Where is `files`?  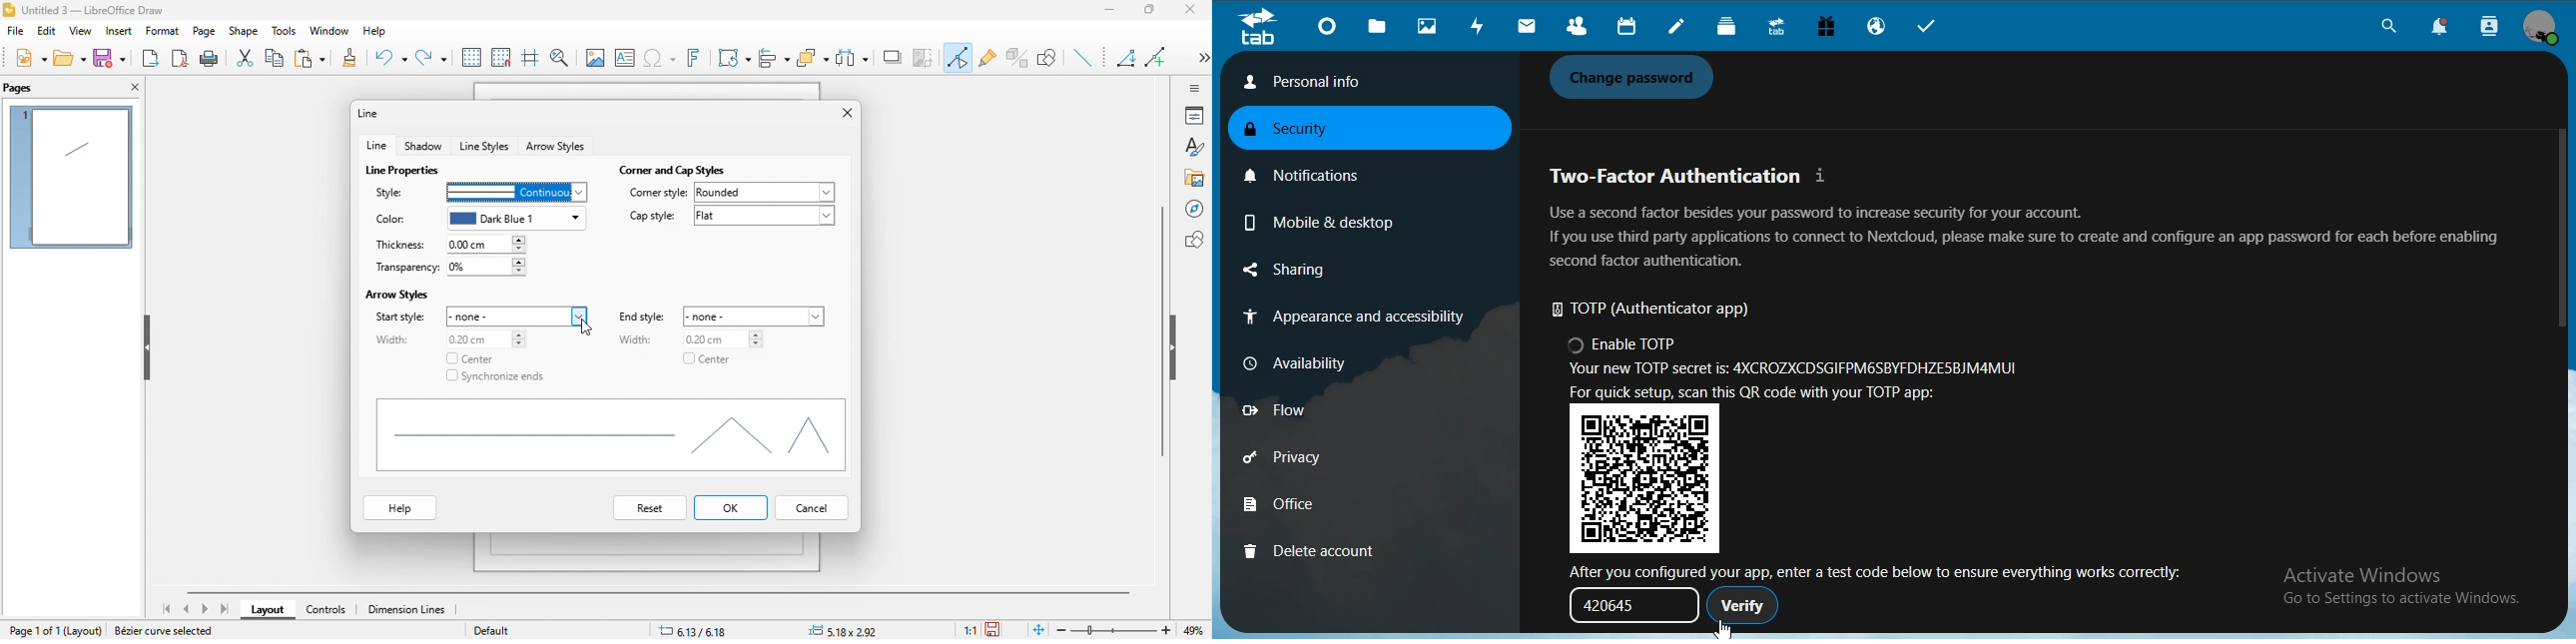
files is located at coordinates (1379, 27).